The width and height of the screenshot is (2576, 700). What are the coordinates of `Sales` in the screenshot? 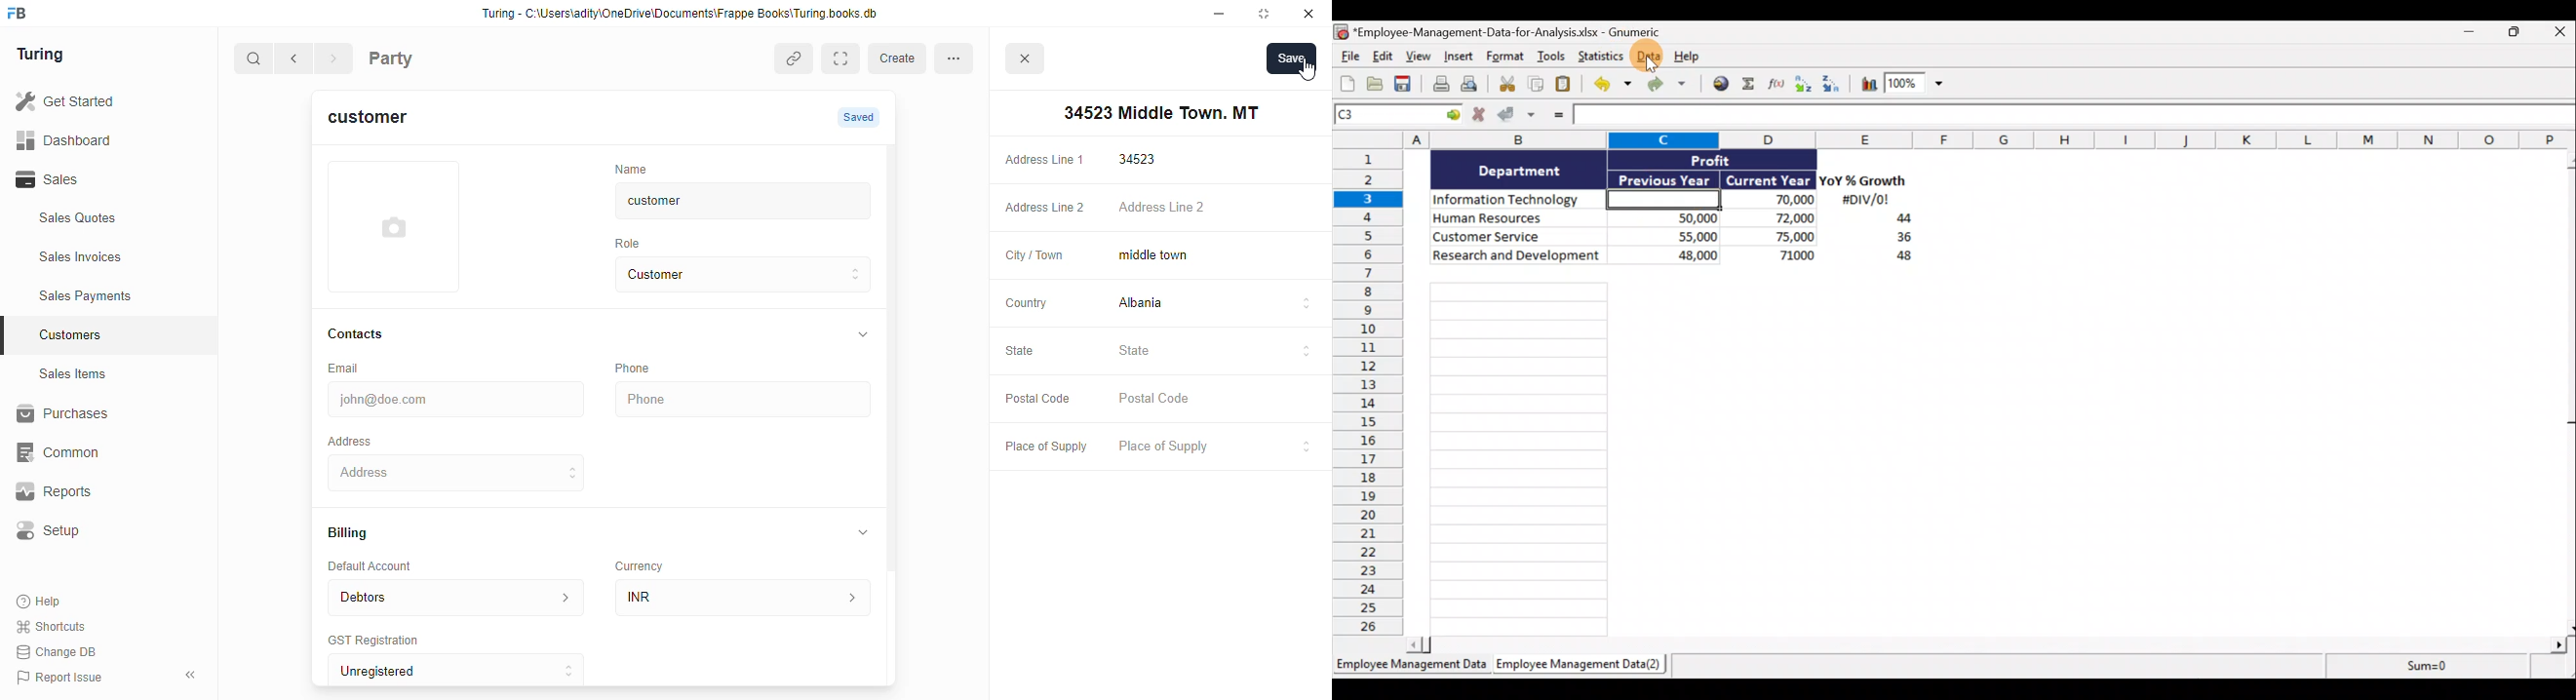 It's located at (96, 179).